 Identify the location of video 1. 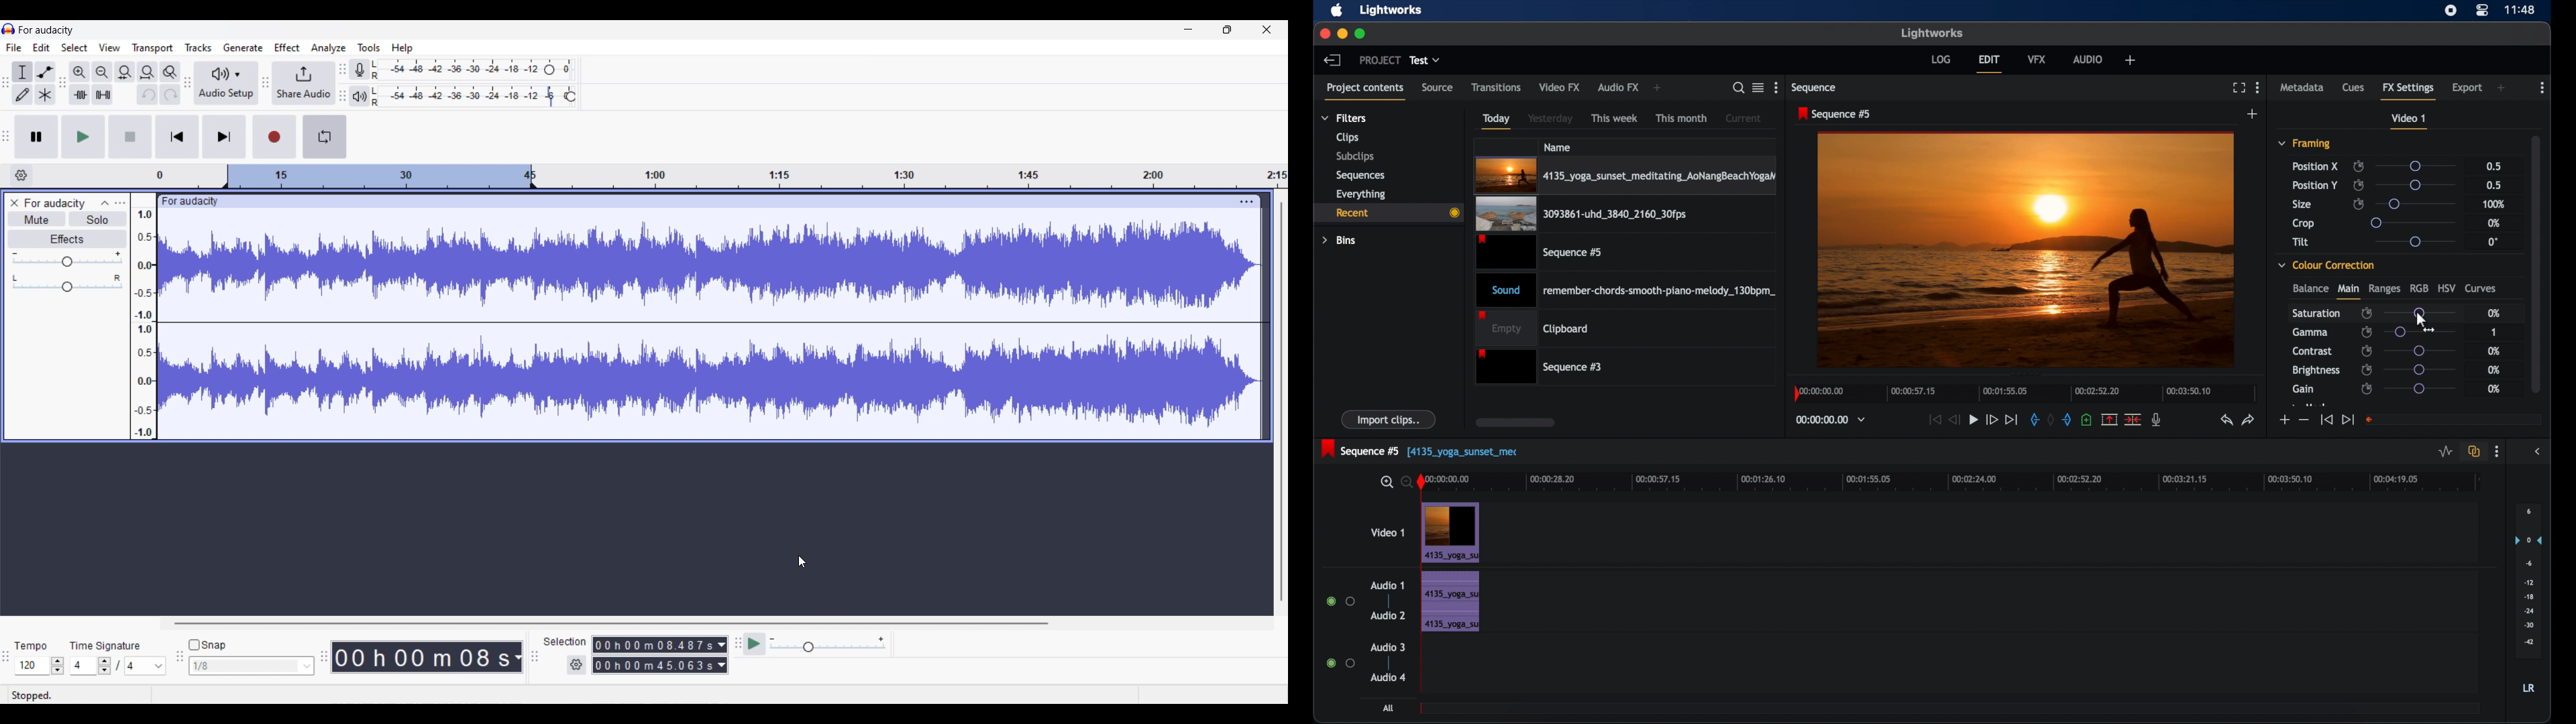
(2410, 121).